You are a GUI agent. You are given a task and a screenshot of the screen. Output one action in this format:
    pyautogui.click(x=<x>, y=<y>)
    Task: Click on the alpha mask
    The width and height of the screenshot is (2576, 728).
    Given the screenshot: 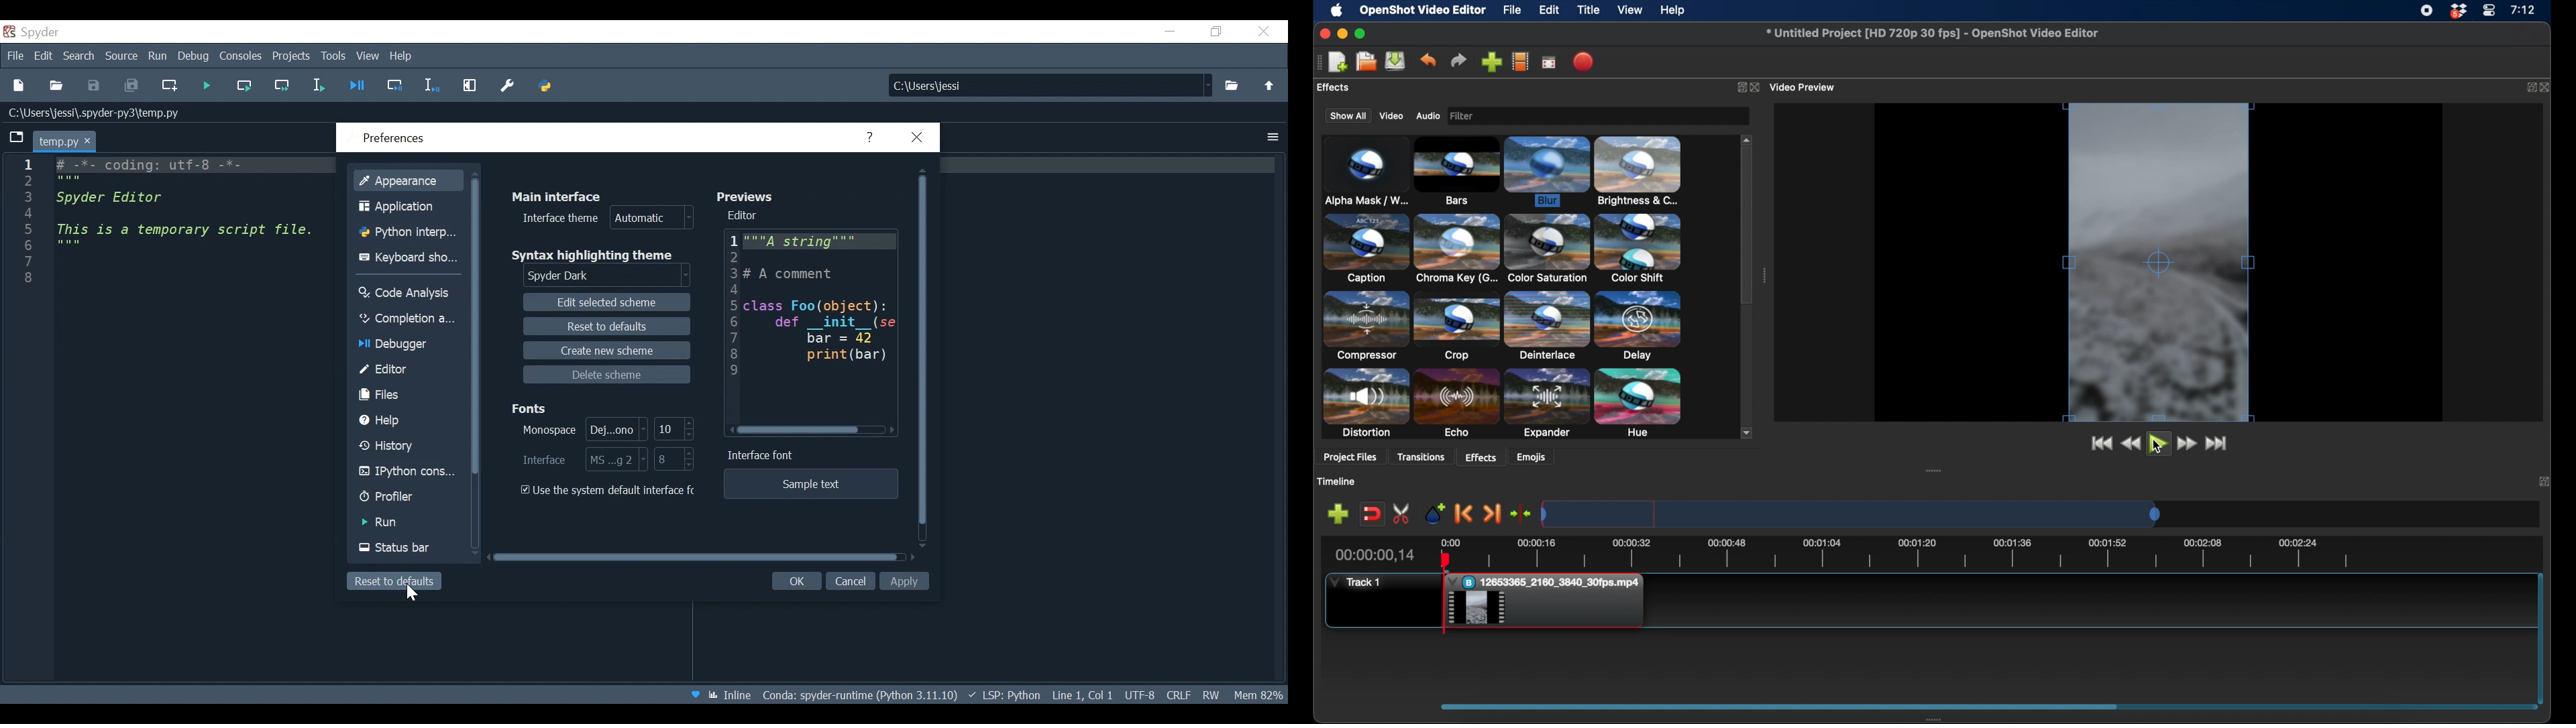 What is the action you would take?
    pyautogui.click(x=1364, y=173)
    